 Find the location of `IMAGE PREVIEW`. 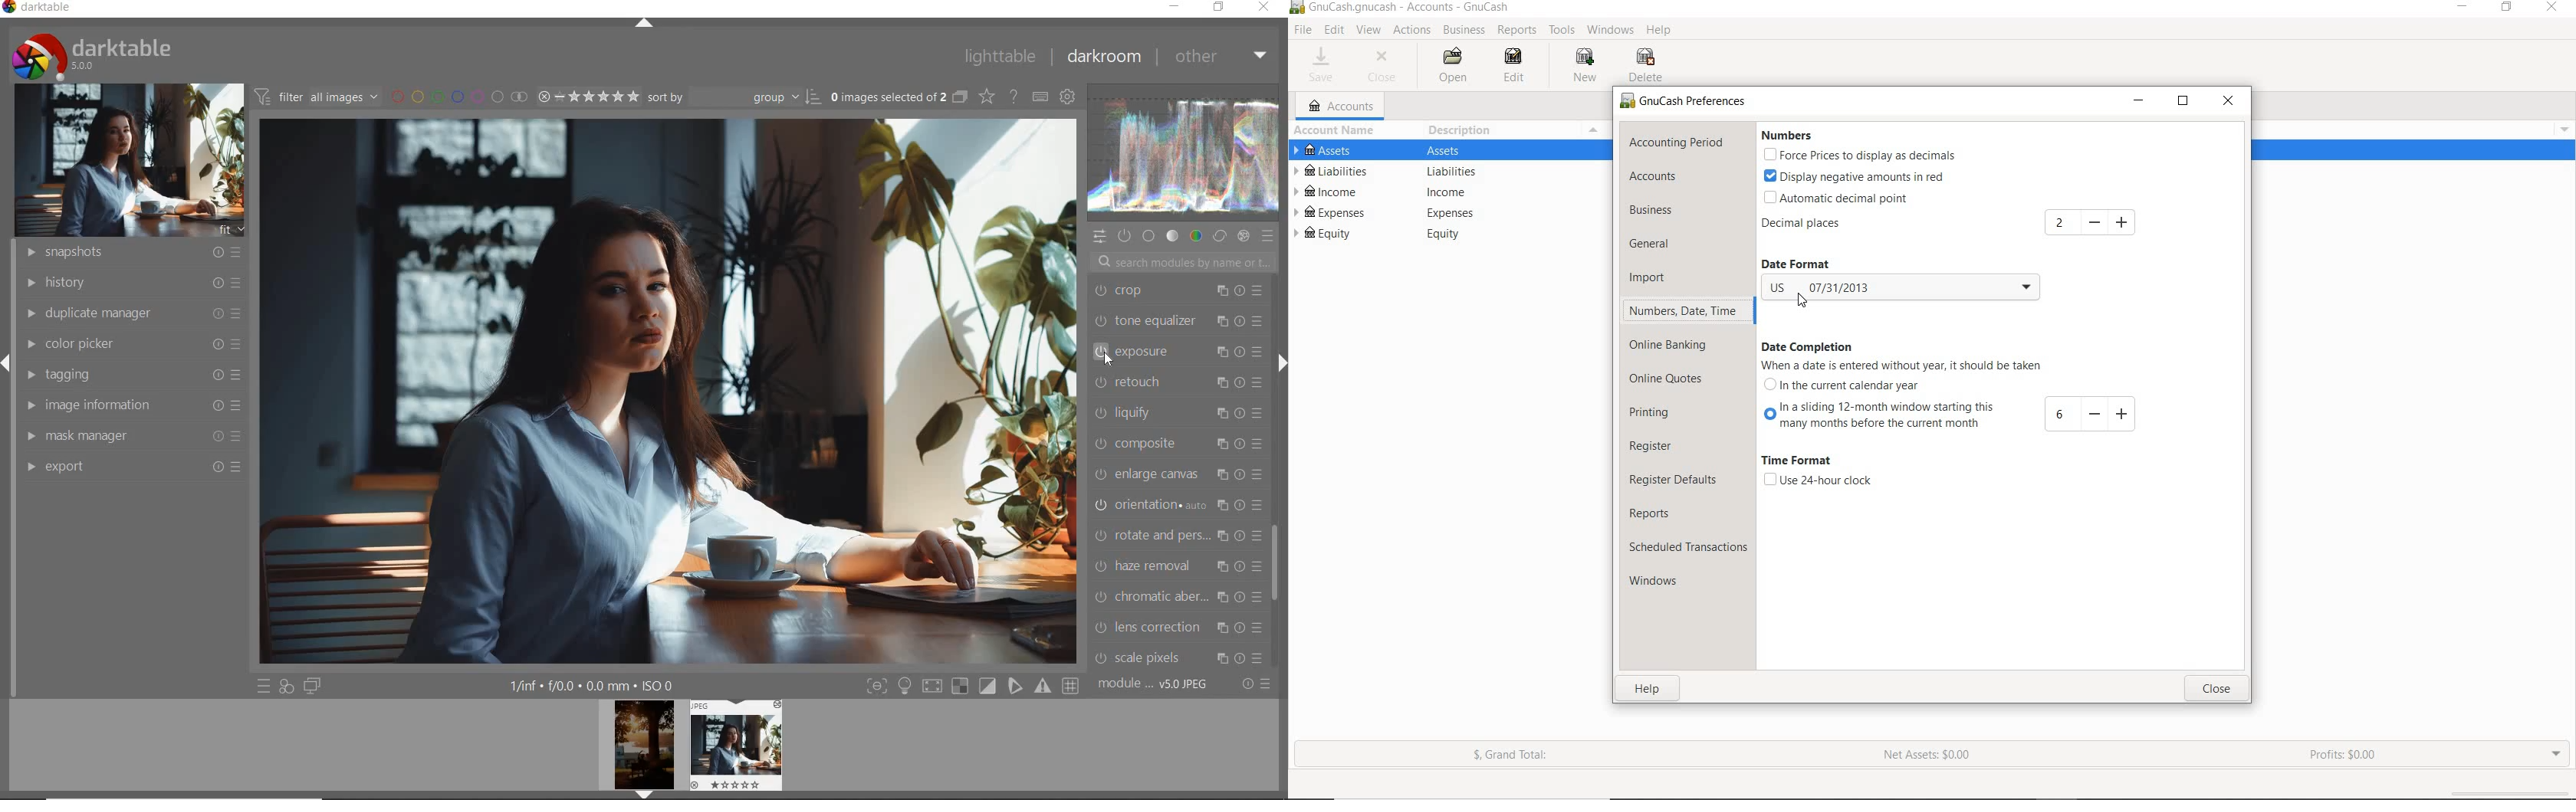

IMAGE PREVIEW is located at coordinates (734, 745).